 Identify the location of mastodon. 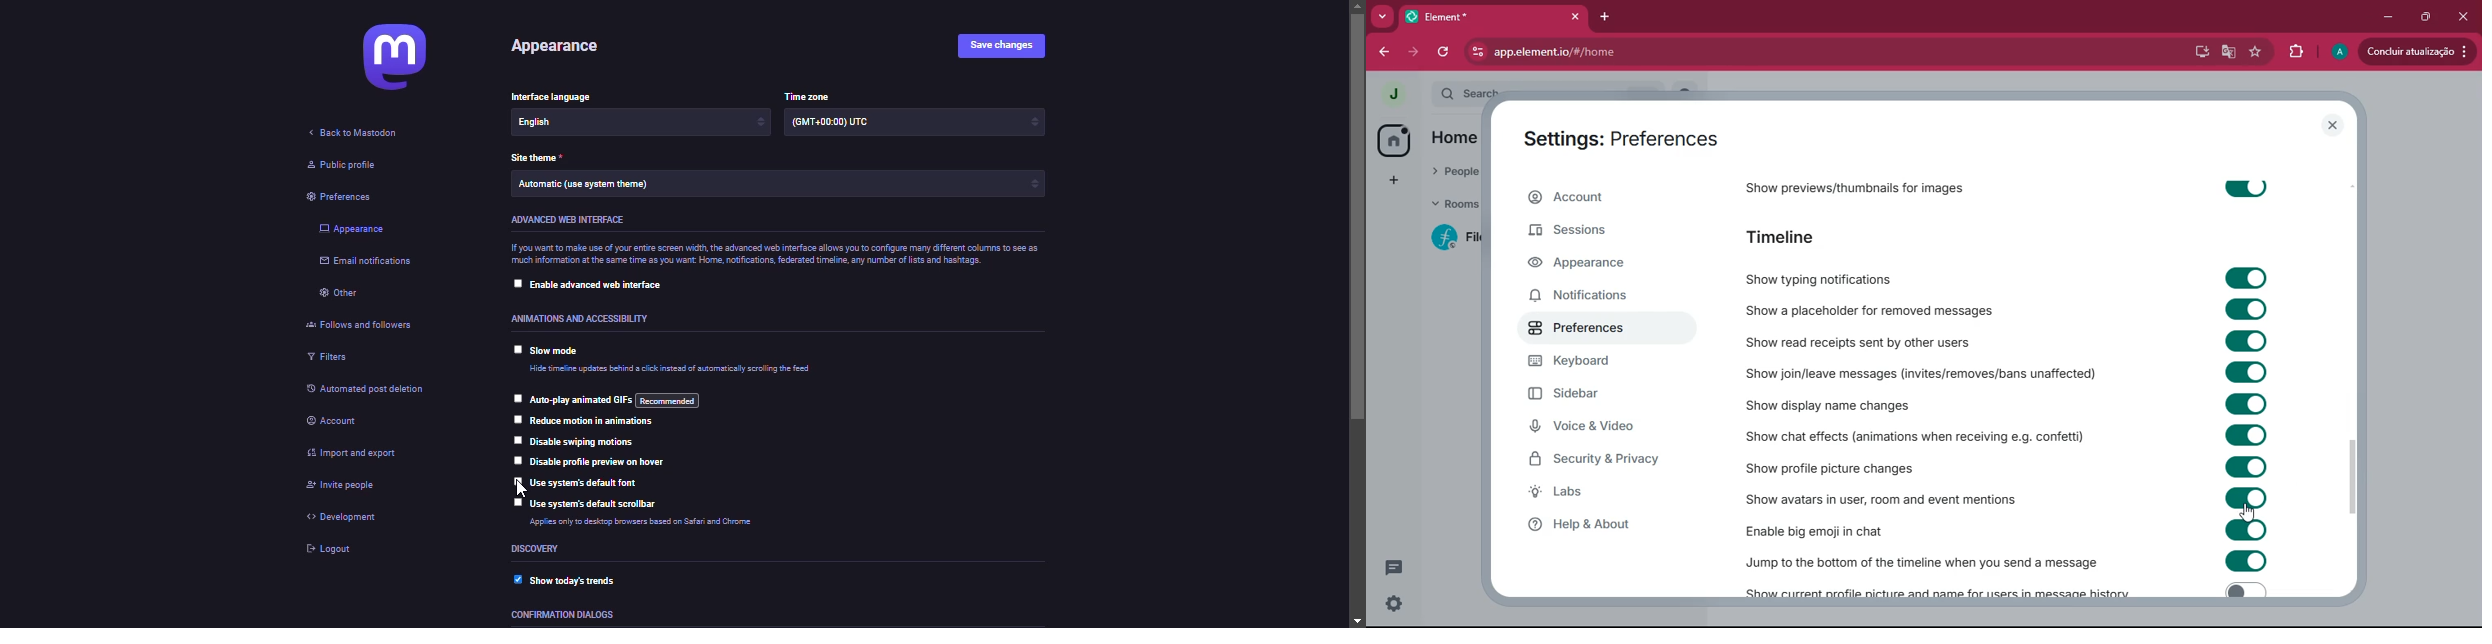
(390, 57).